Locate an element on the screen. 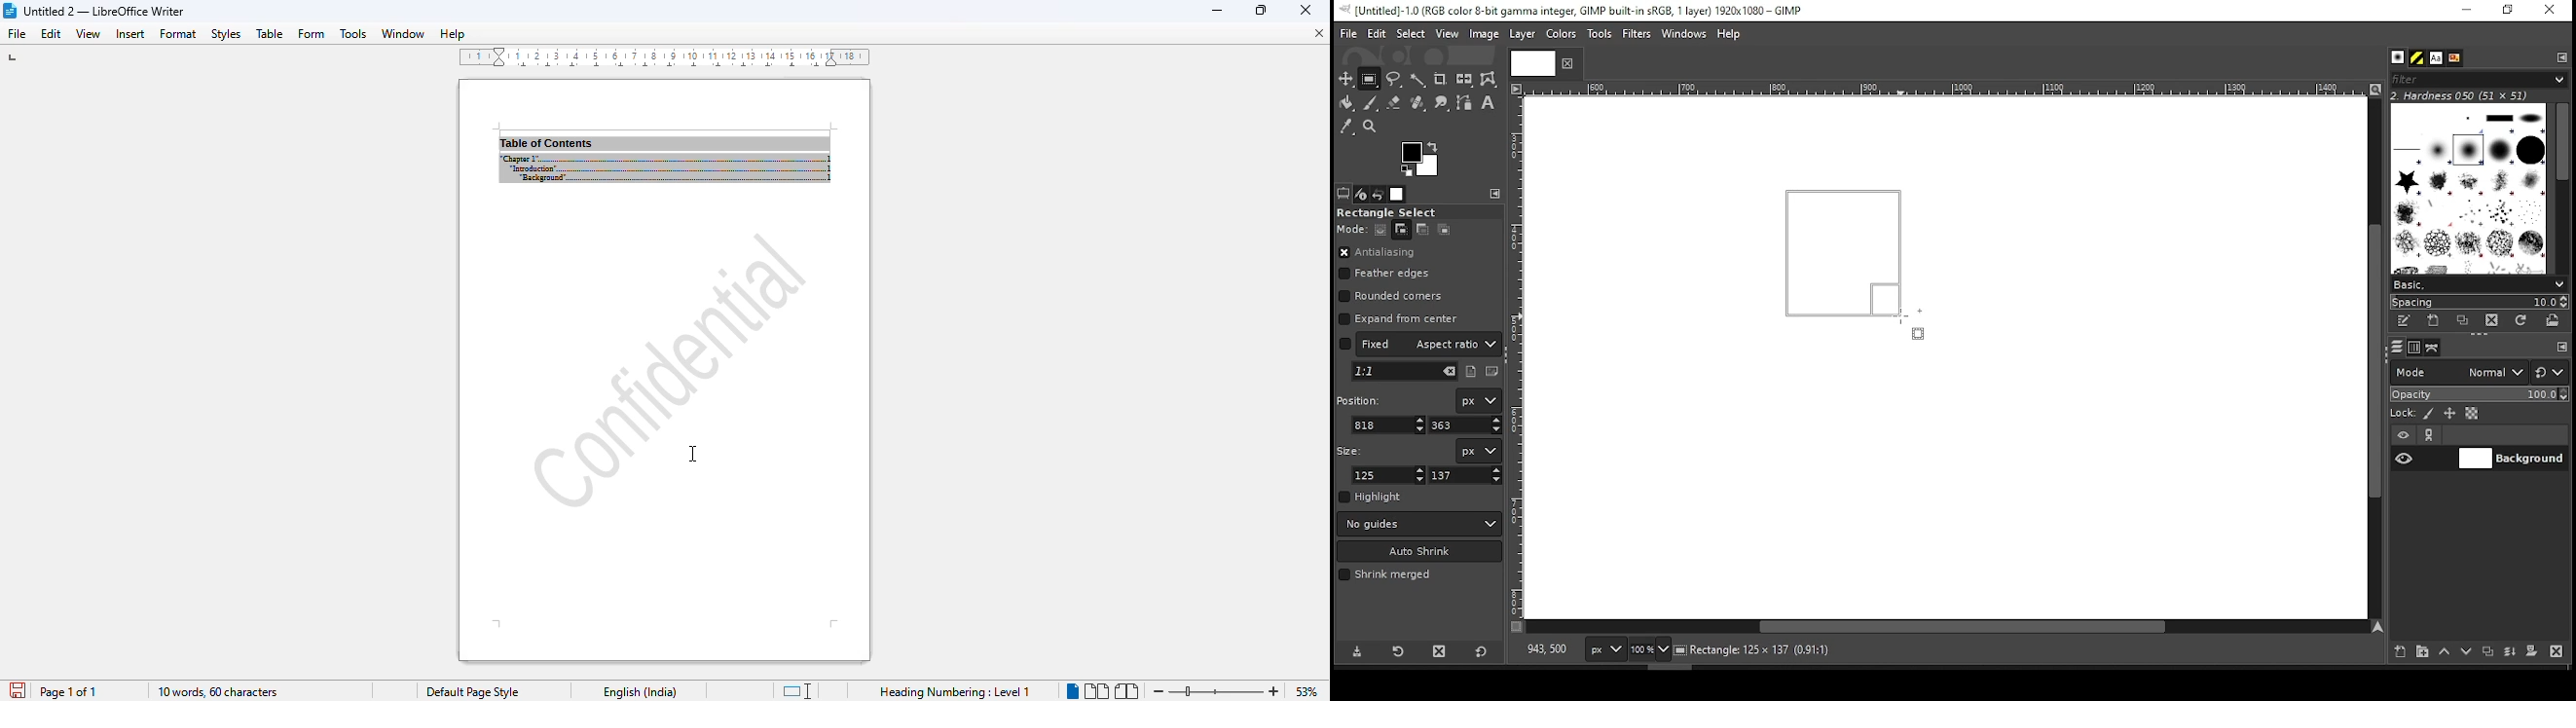  edit is located at coordinates (1377, 33).